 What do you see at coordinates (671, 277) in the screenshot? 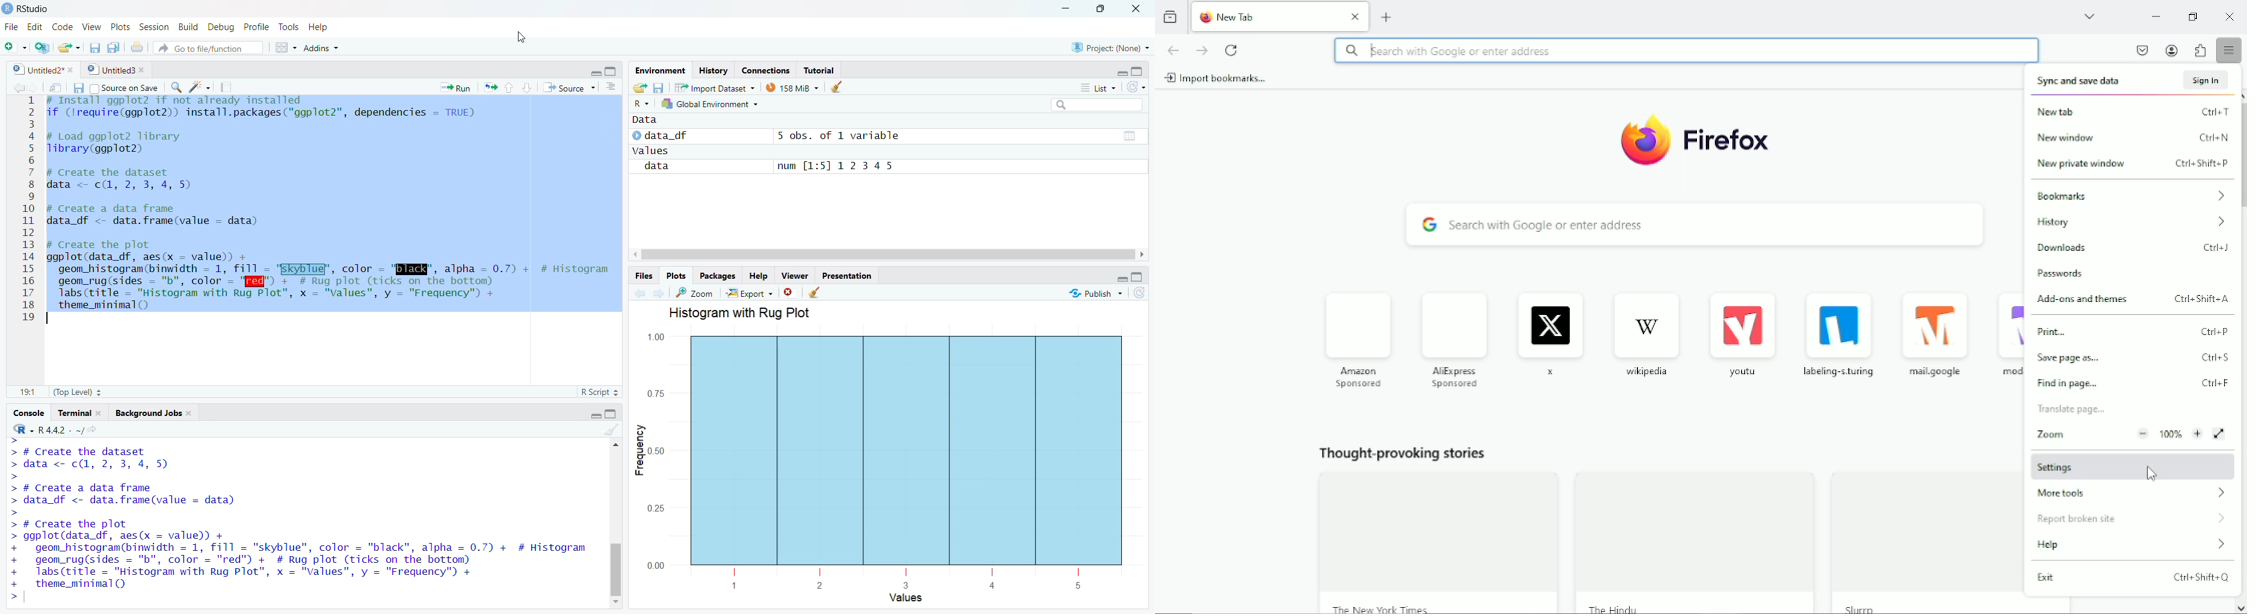
I see `Plots` at bounding box center [671, 277].